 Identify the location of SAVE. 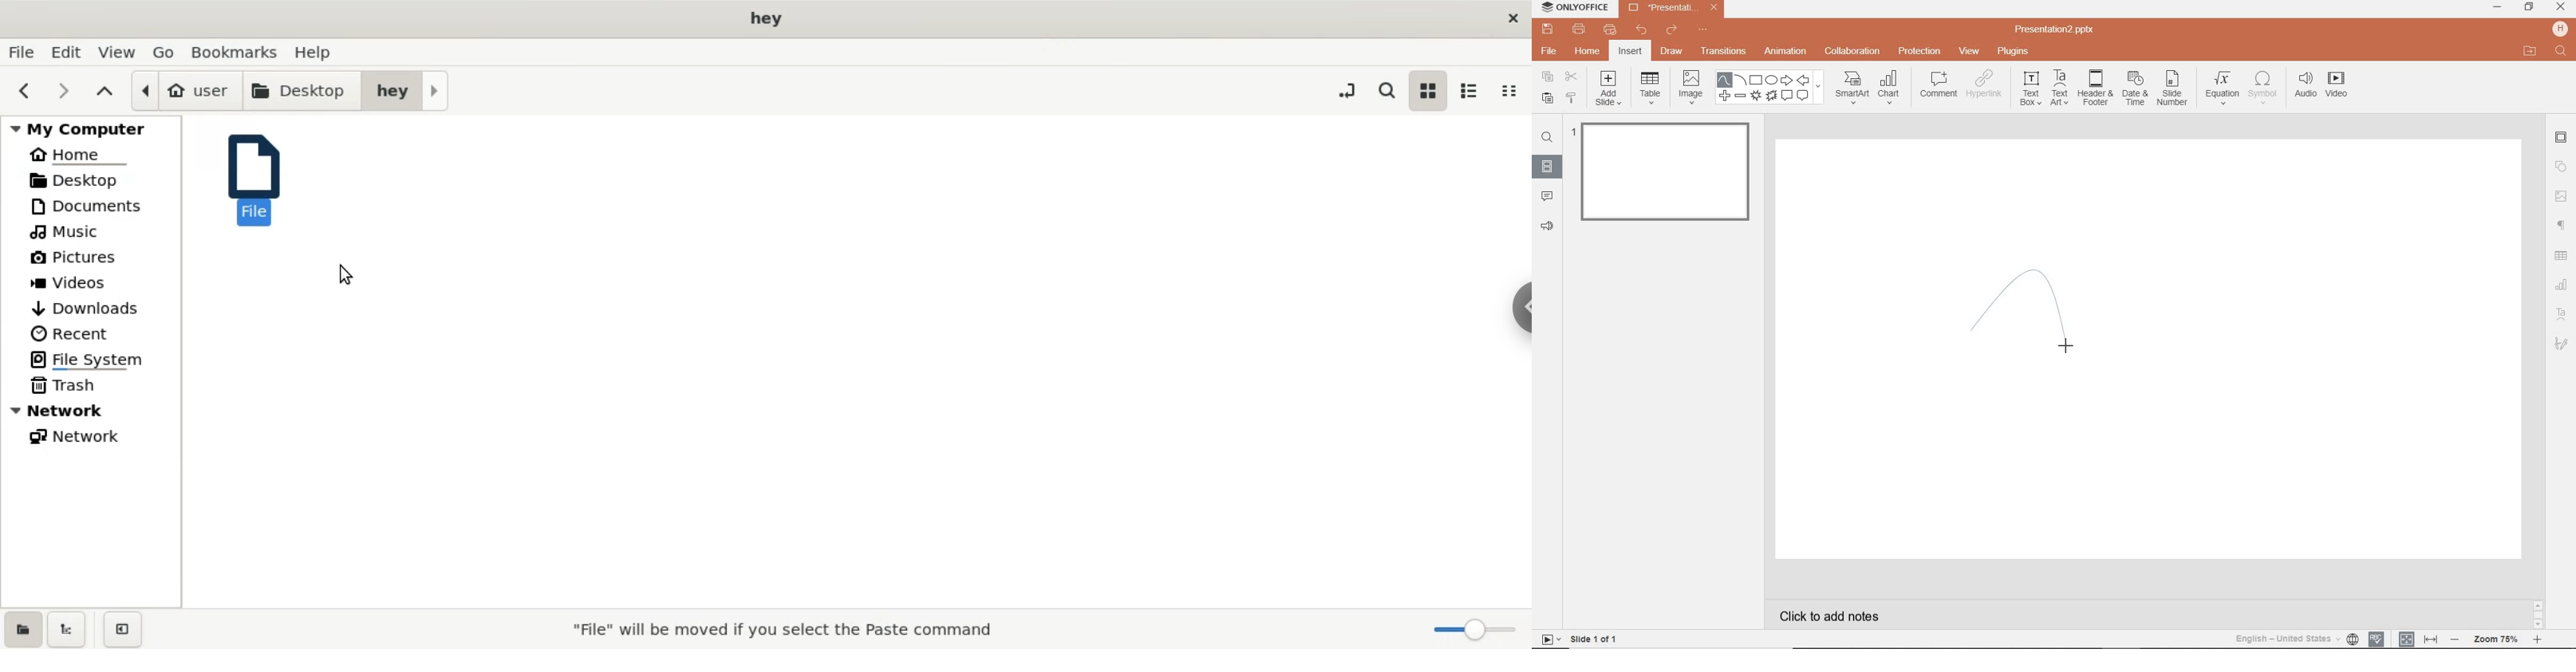
(1550, 30).